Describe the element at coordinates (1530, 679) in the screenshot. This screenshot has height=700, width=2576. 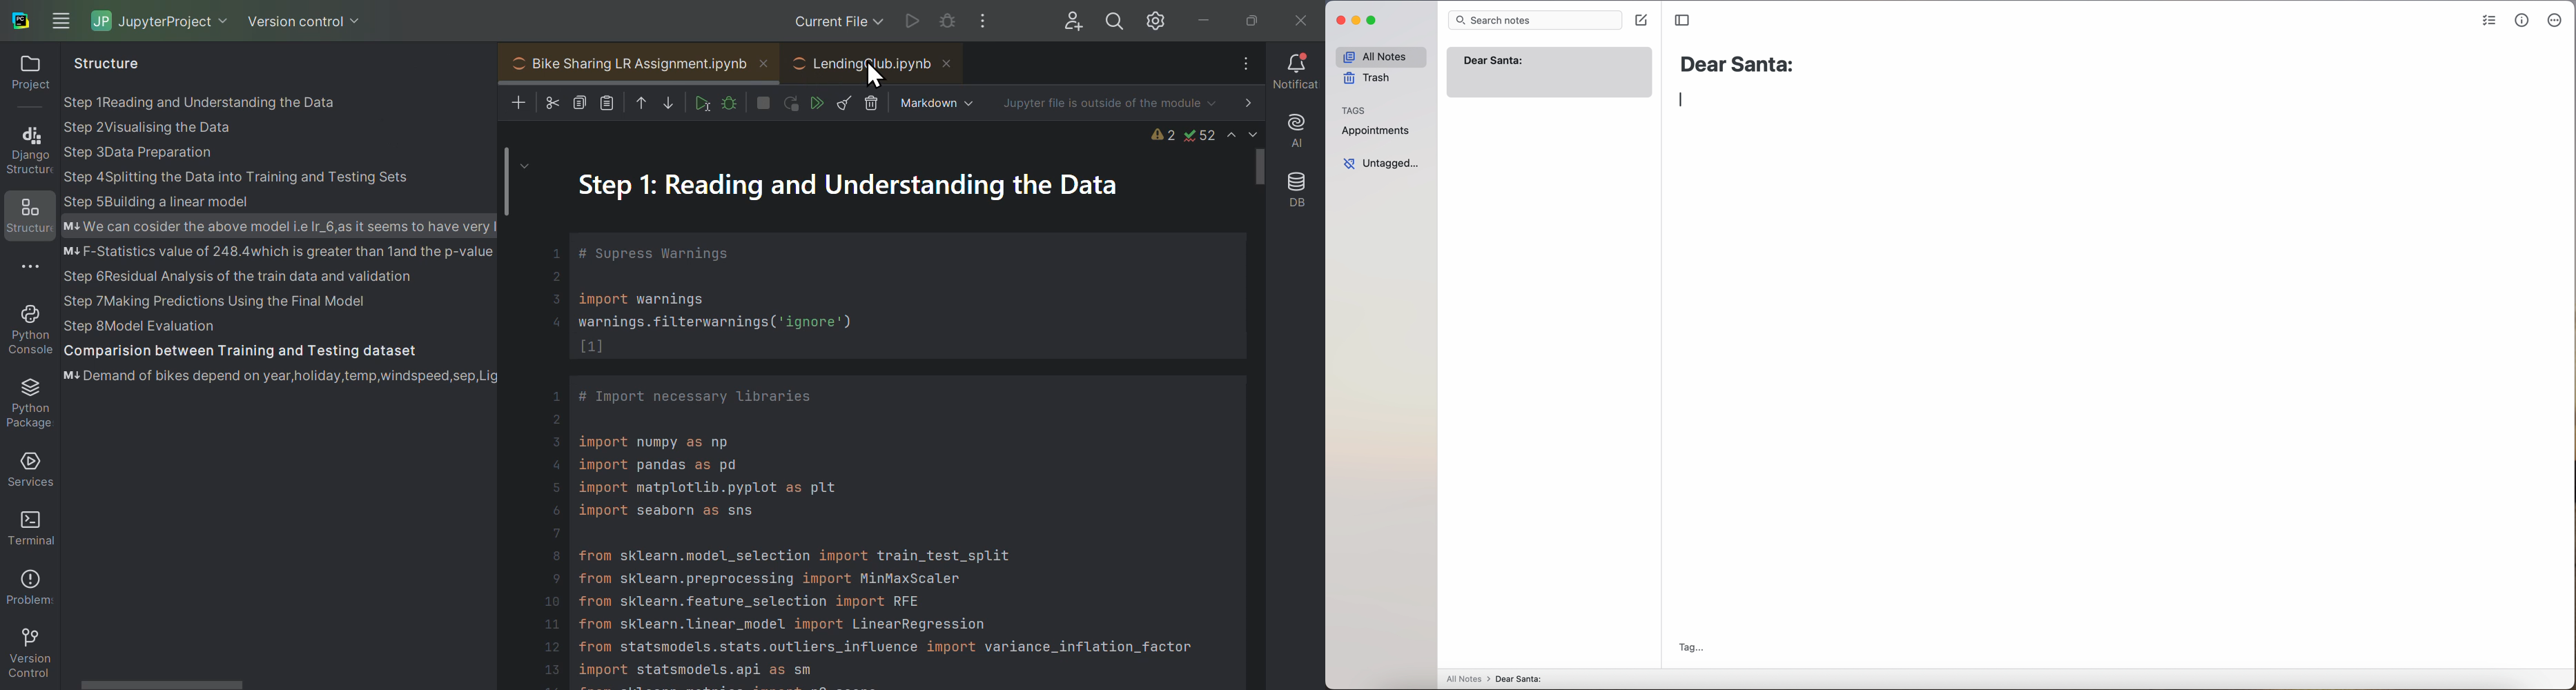
I see `dear santa` at that location.